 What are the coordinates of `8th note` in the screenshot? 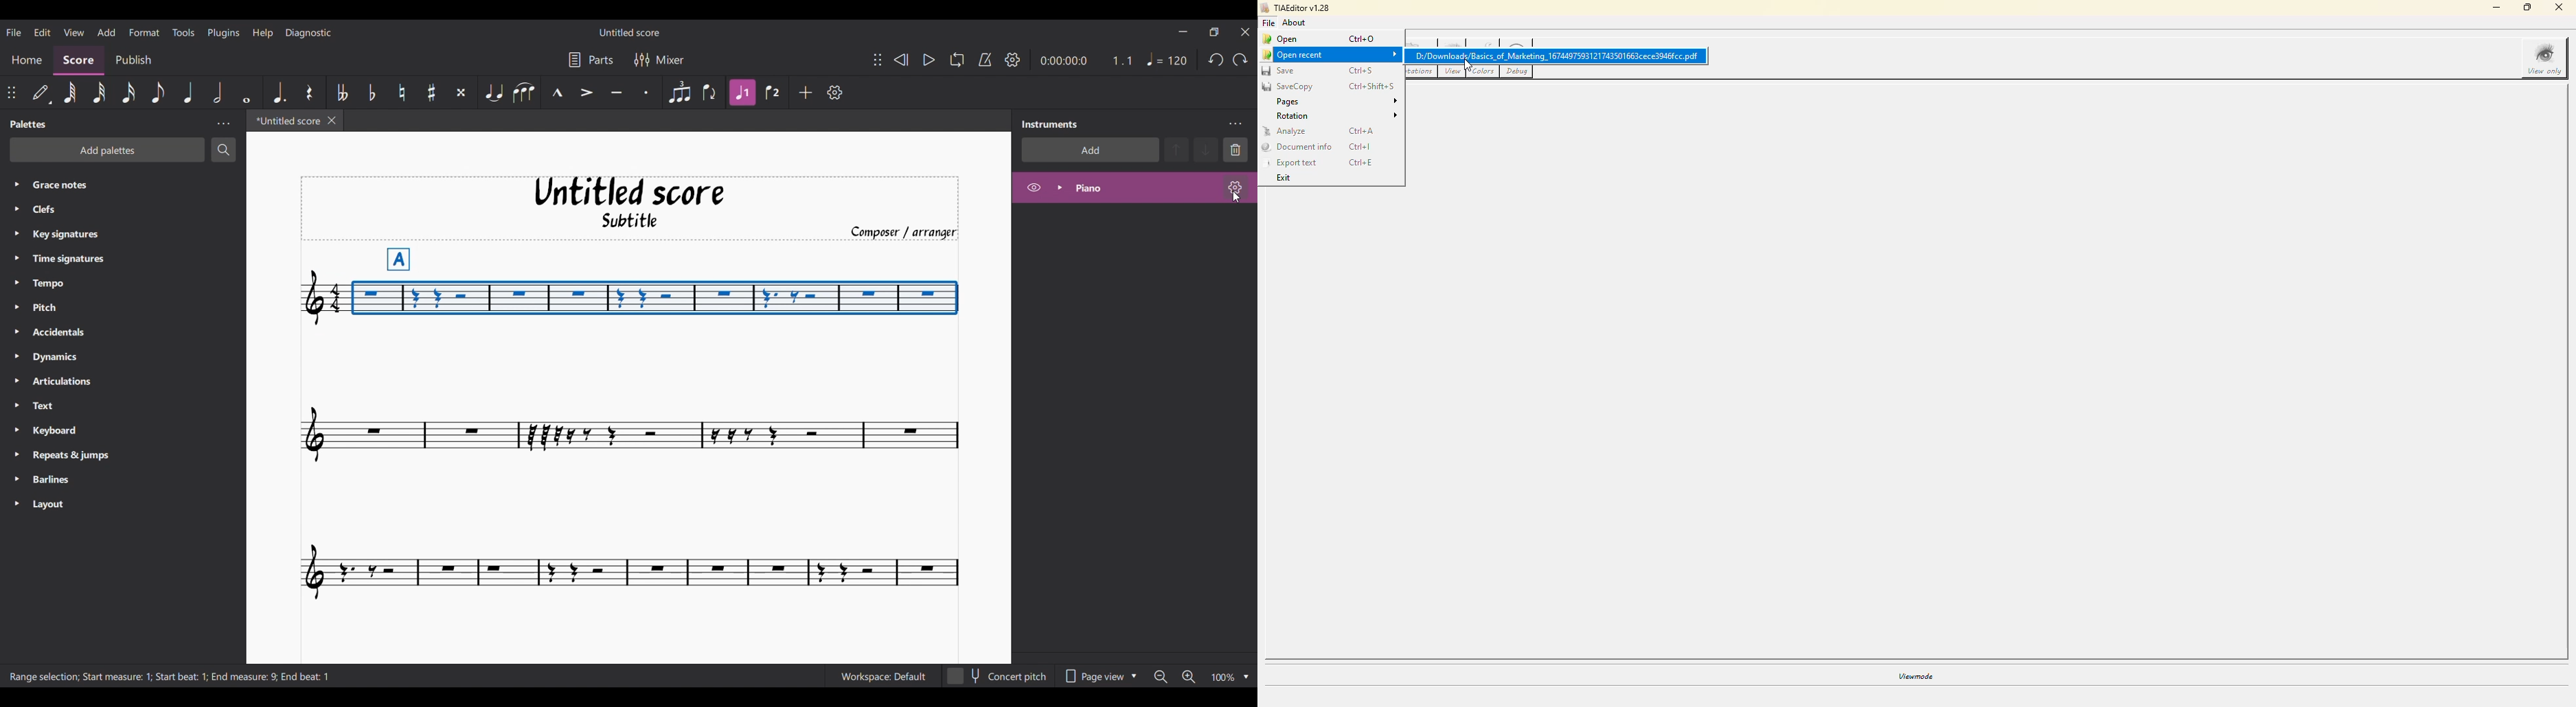 It's located at (158, 92).